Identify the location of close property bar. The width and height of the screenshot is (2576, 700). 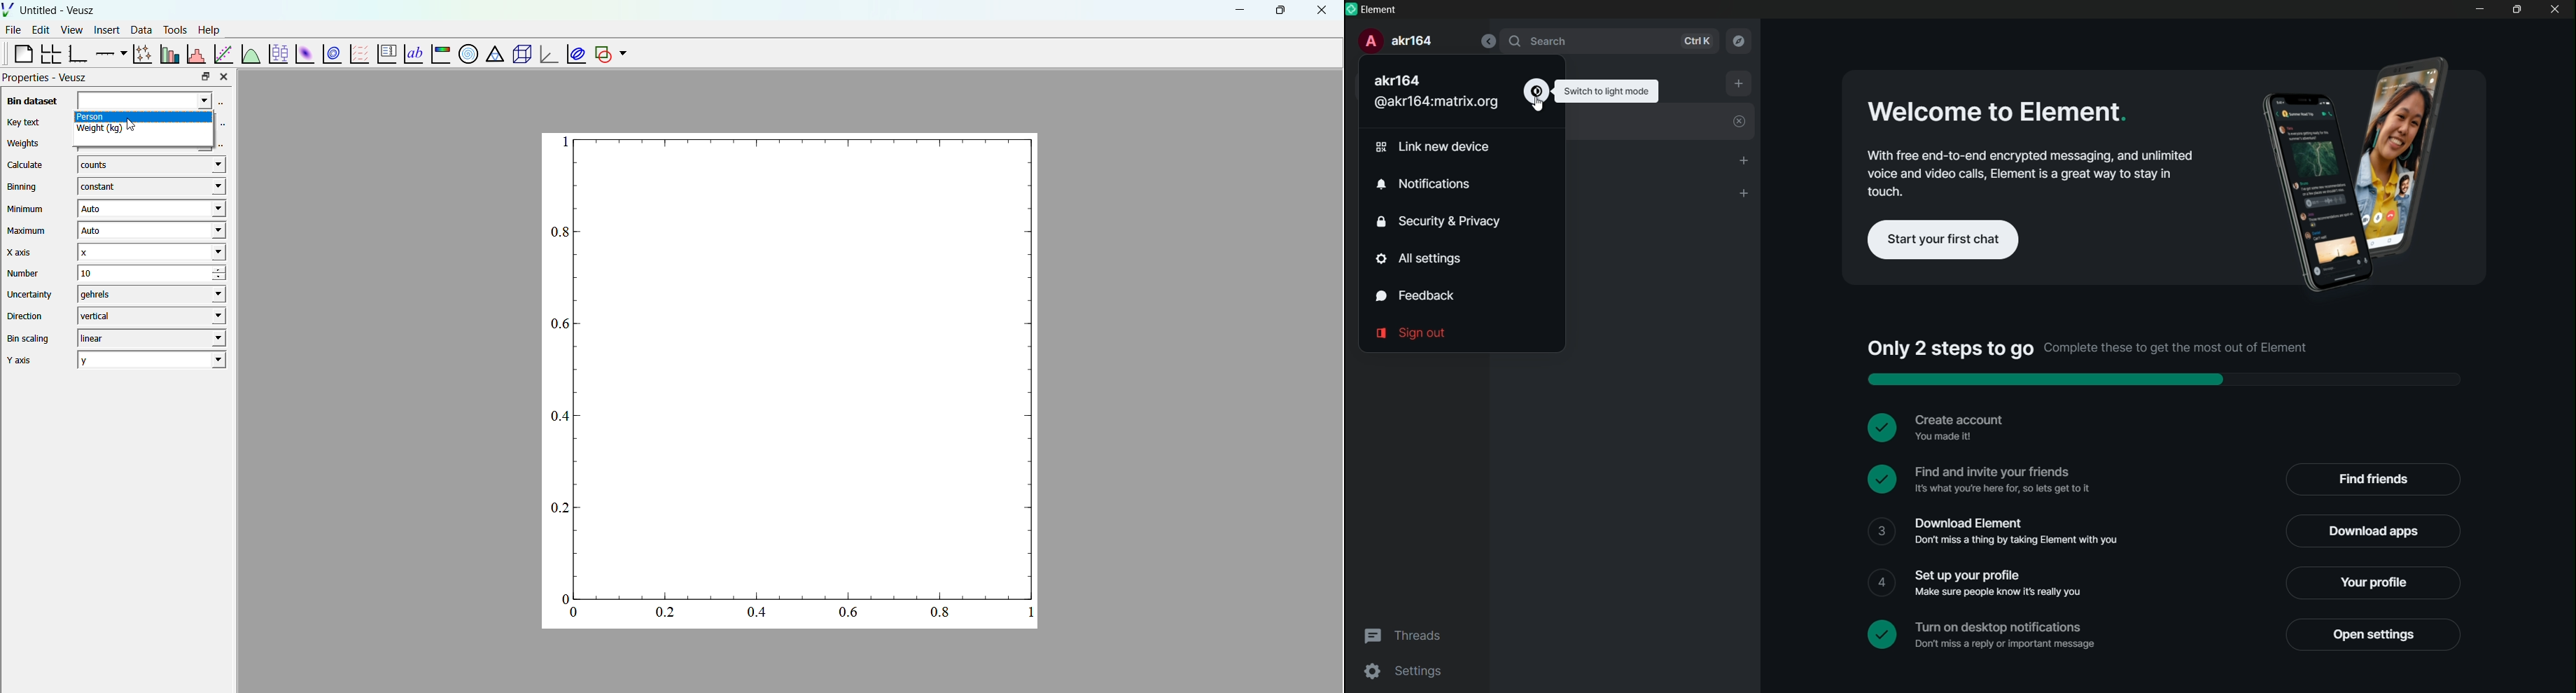
(225, 76).